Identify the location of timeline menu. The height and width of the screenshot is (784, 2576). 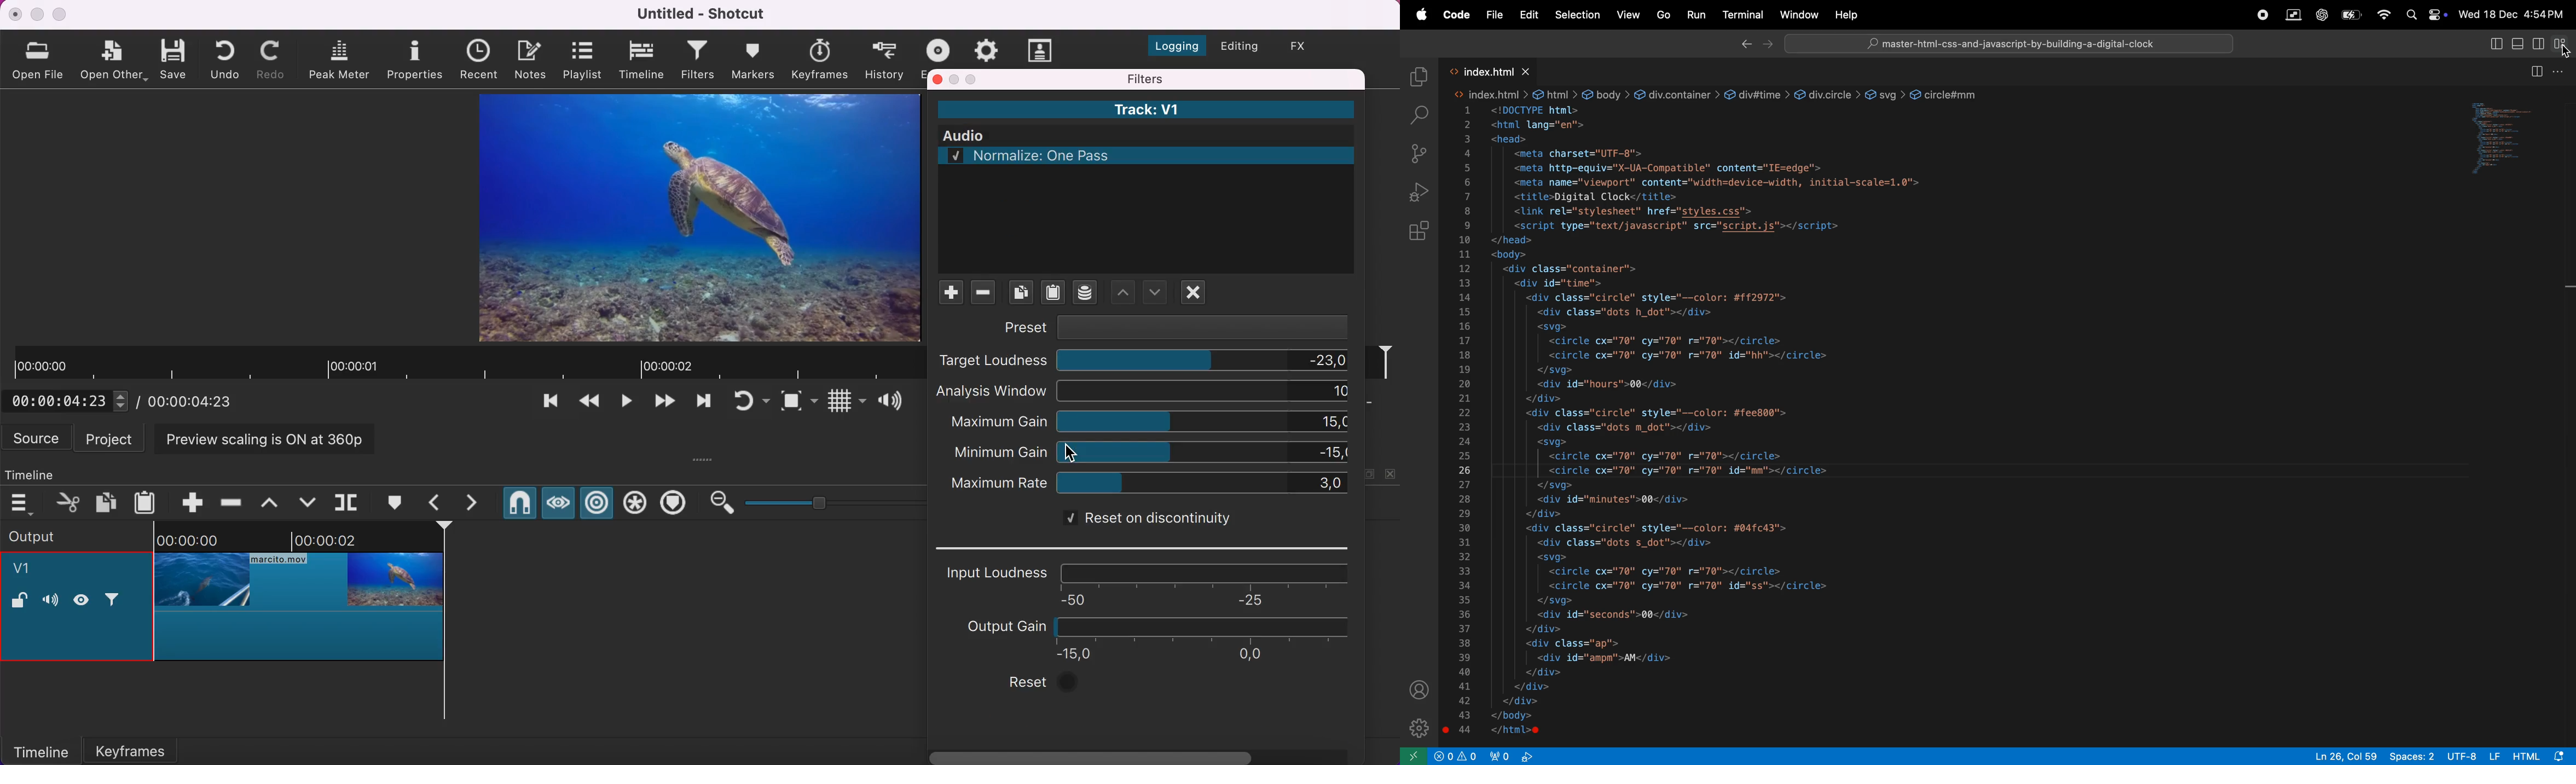
(25, 503).